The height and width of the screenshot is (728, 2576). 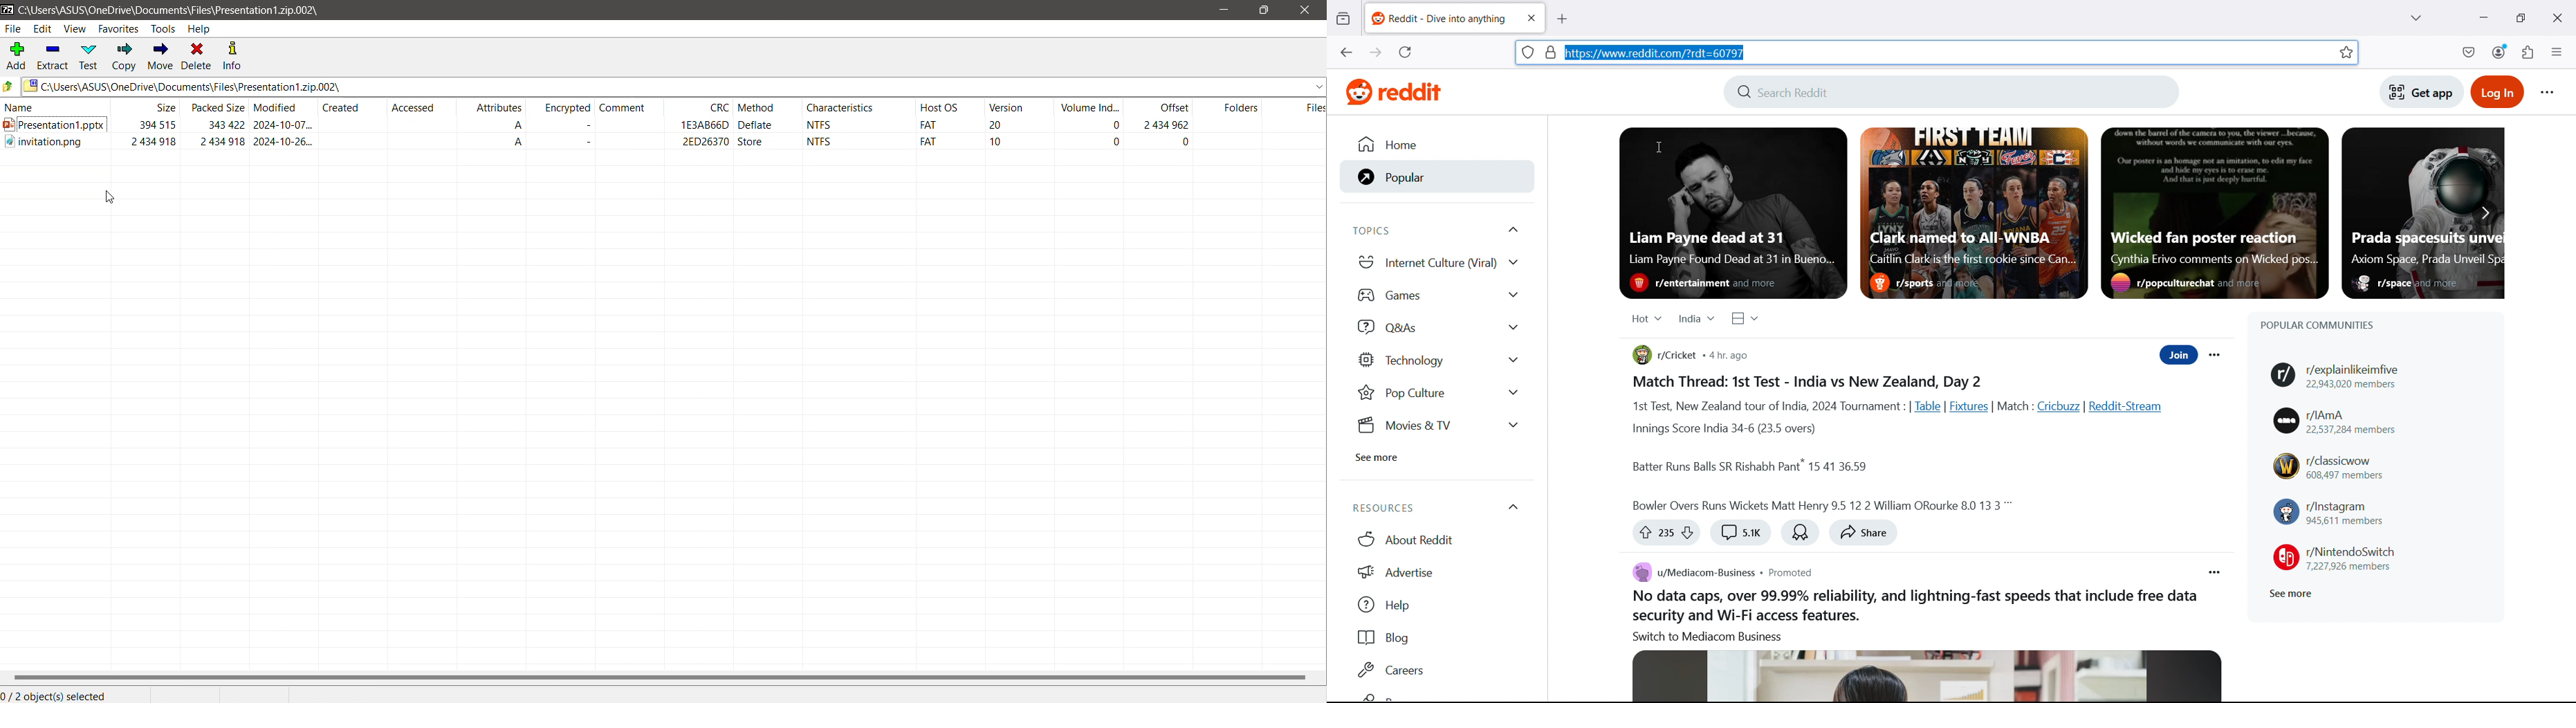 What do you see at coordinates (1437, 572) in the screenshot?
I see `Advertise` at bounding box center [1437, 572].